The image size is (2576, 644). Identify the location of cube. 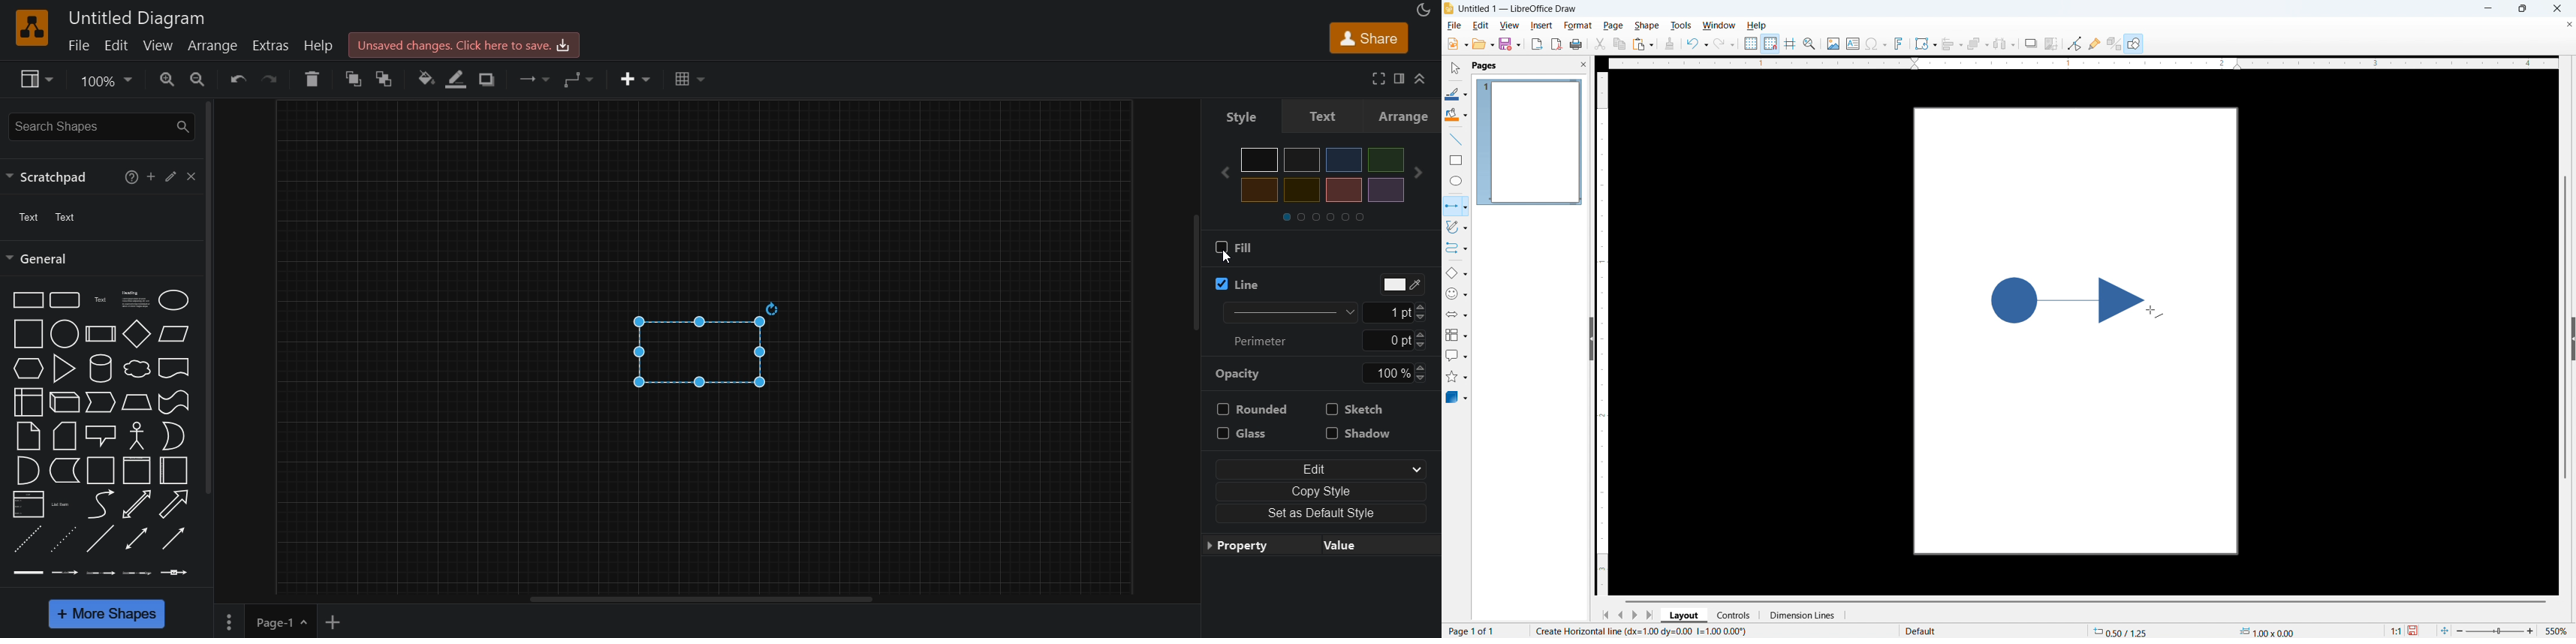
(64, 403).